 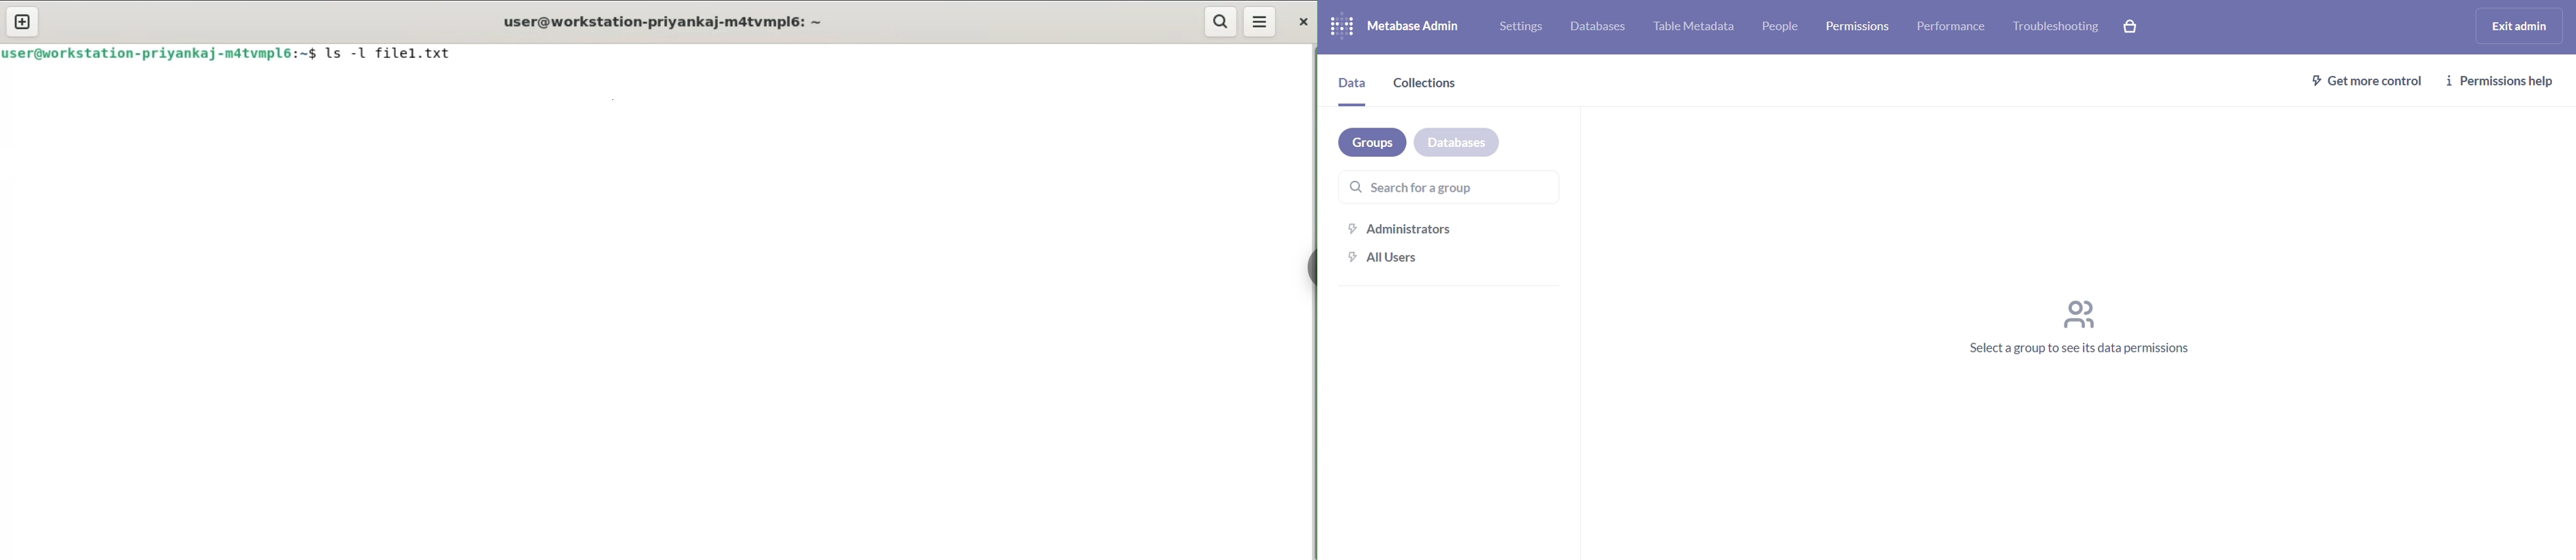 What do you see at coordinates (1372, 142) in the screenshot?
I see `groups` at bounding box center [1372, 142].